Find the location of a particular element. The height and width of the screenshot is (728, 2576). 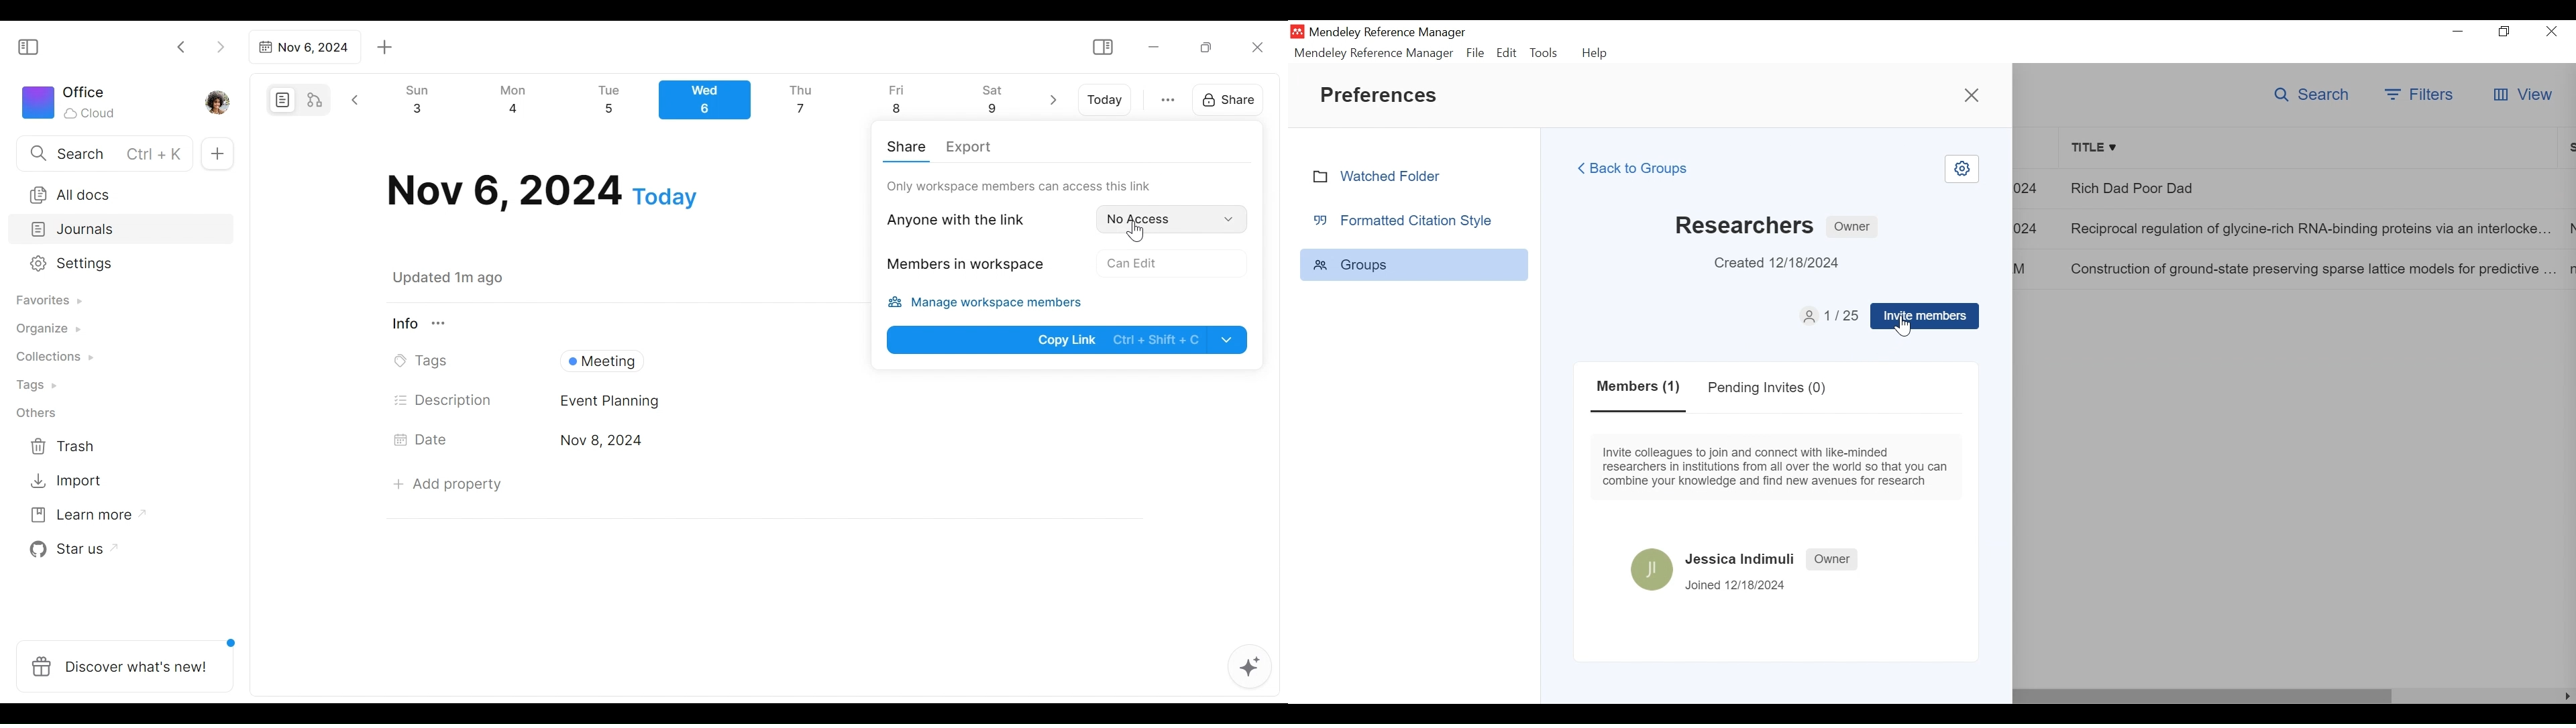

Mendeley Reference Manager is located at coordinates (1387, 32).